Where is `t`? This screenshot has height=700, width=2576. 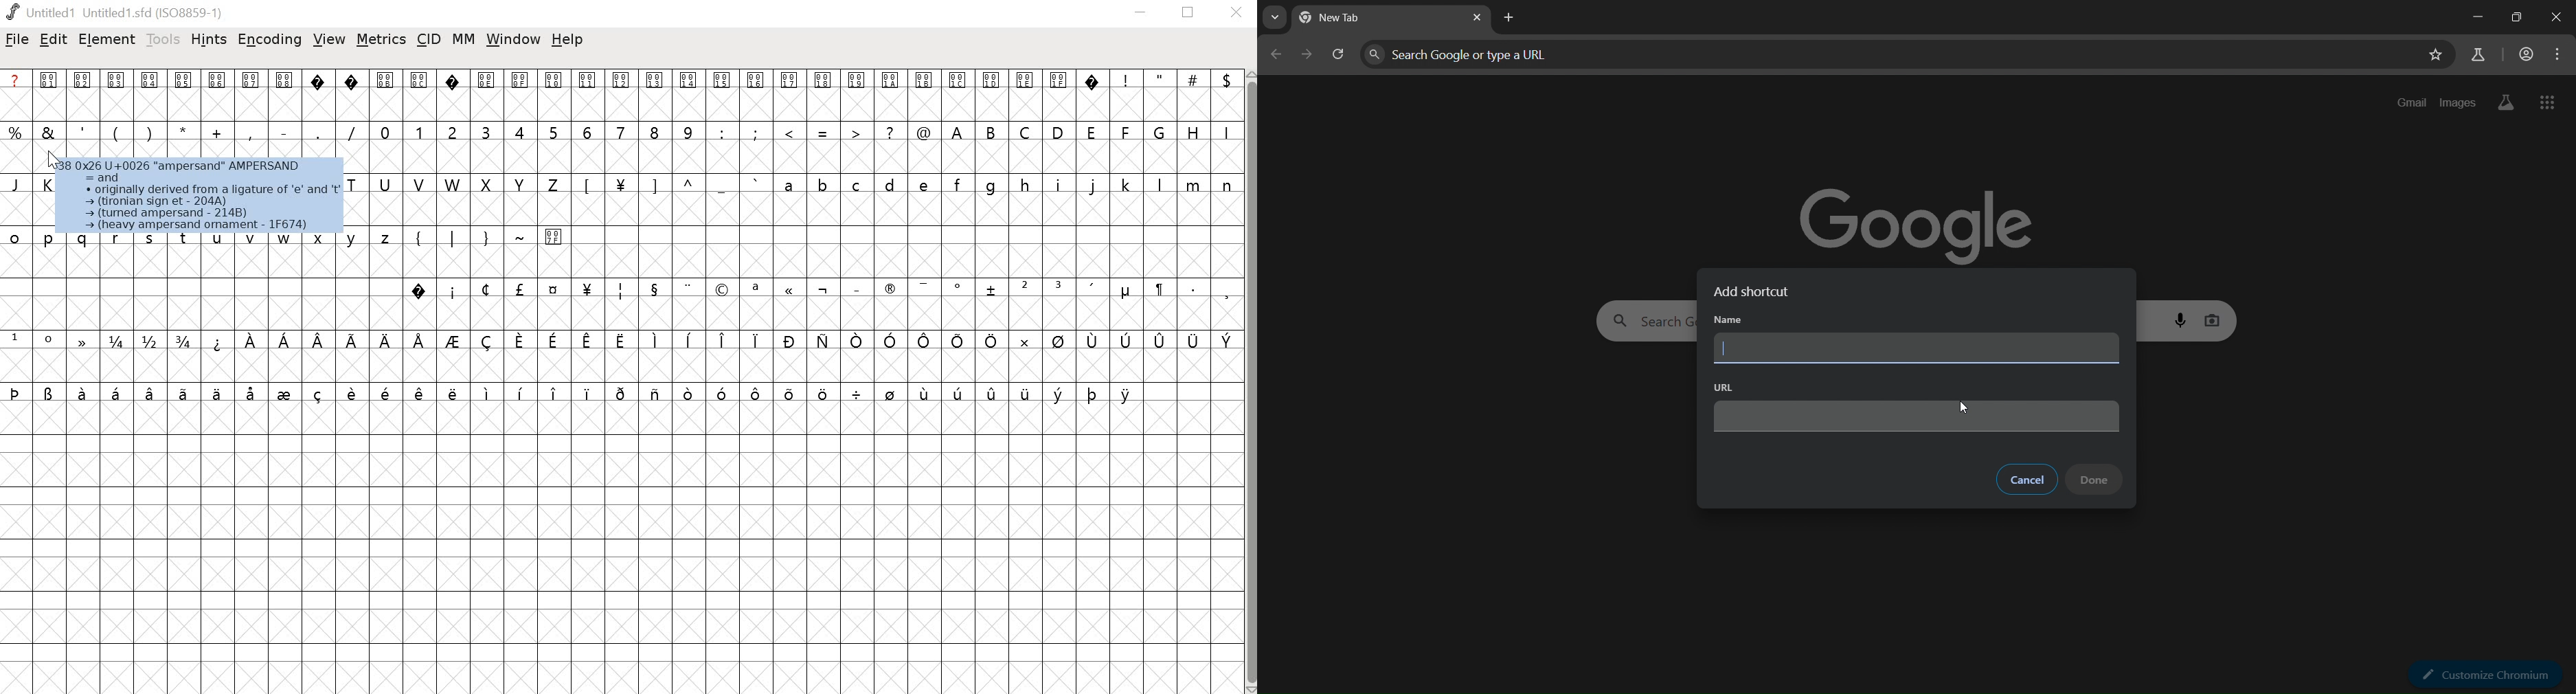 t is located at coordinates (184, 238).